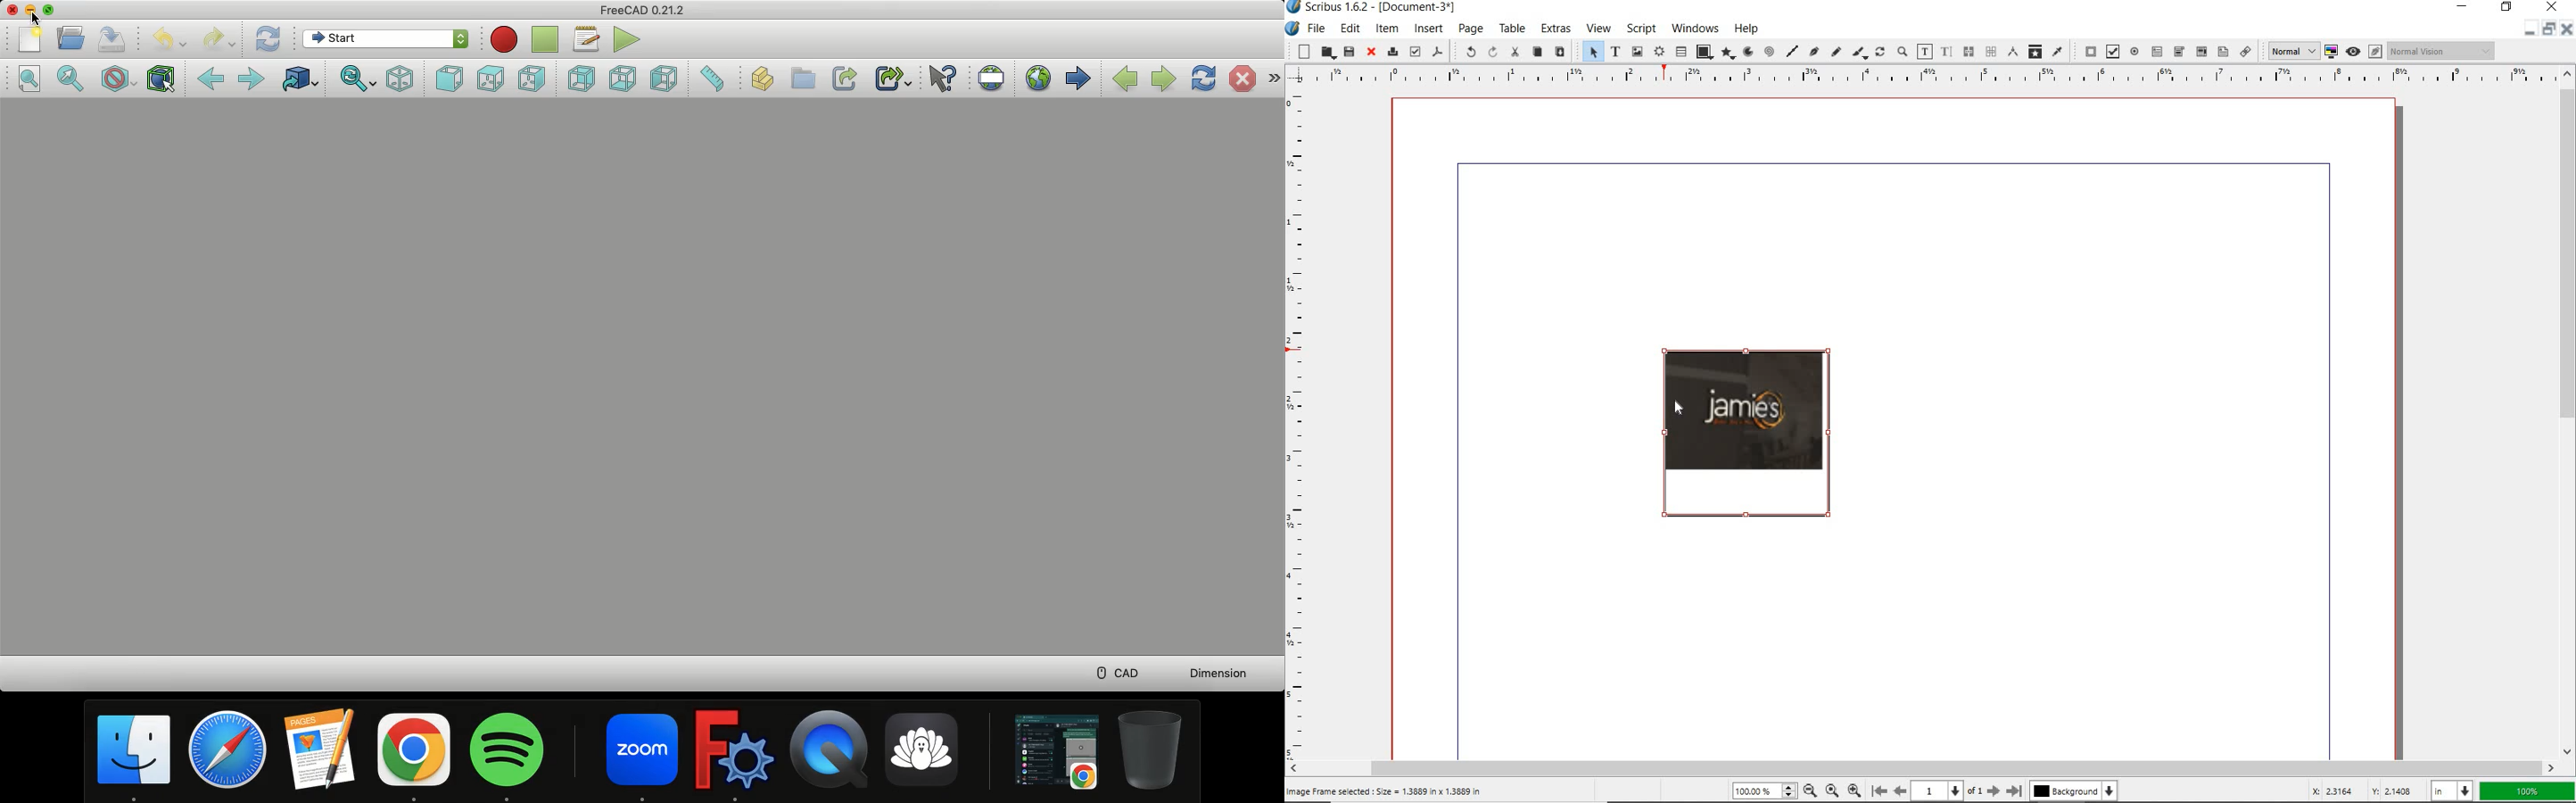  Describe the element at coordinates (22, 78) in the screenshot. I see `Fit all` at that location.